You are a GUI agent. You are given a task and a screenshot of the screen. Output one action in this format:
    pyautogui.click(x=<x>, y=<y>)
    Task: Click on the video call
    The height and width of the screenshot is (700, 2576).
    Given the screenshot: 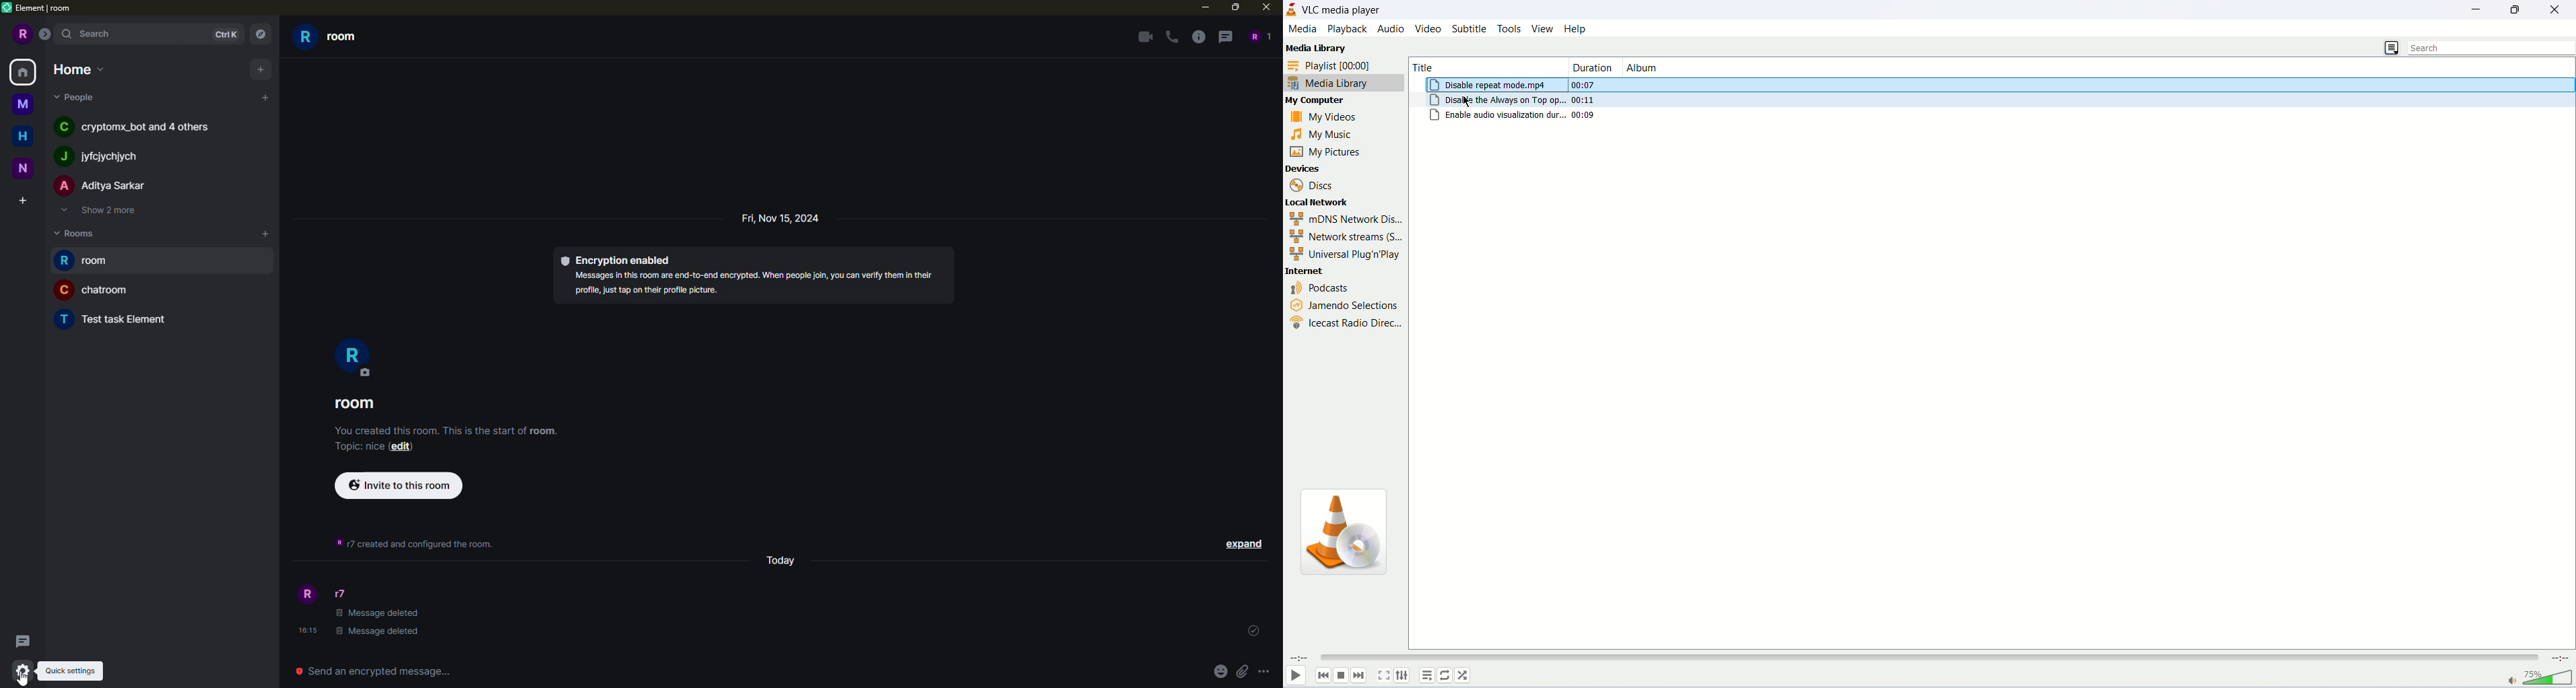 What is the action you would take?
    pyautogui.click(x=1143, y=37)
    